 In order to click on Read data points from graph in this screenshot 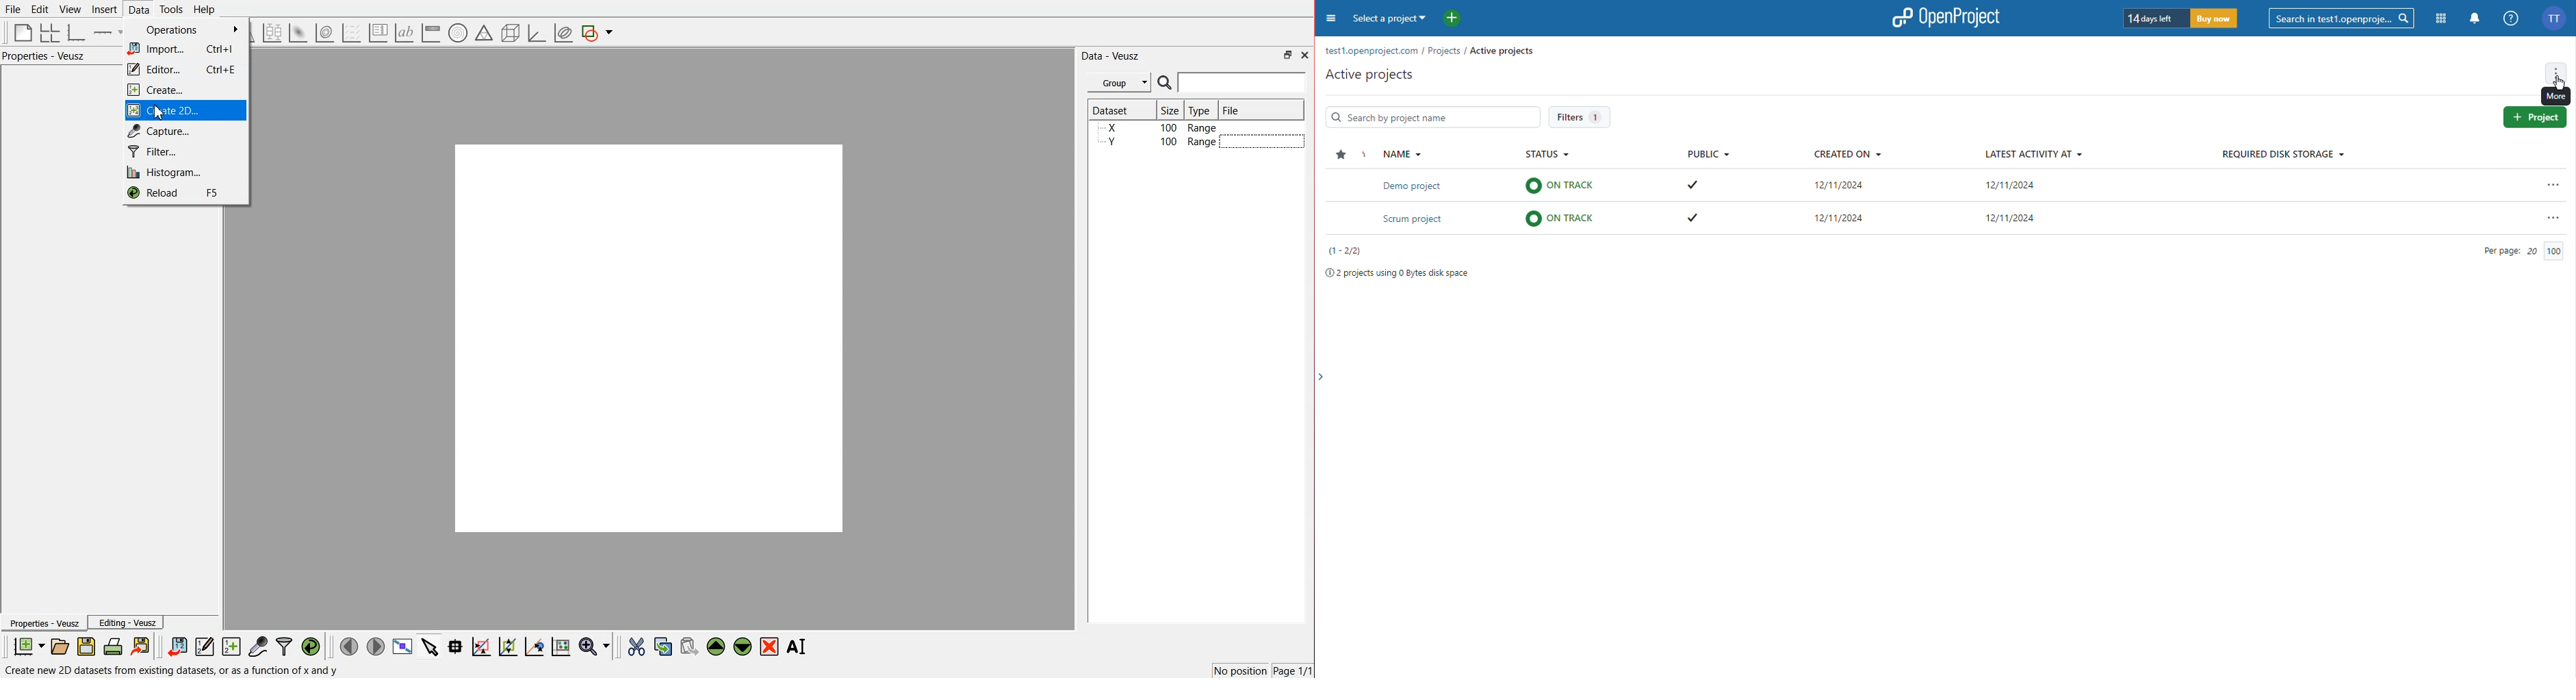, I will do `click(456, 646)`.